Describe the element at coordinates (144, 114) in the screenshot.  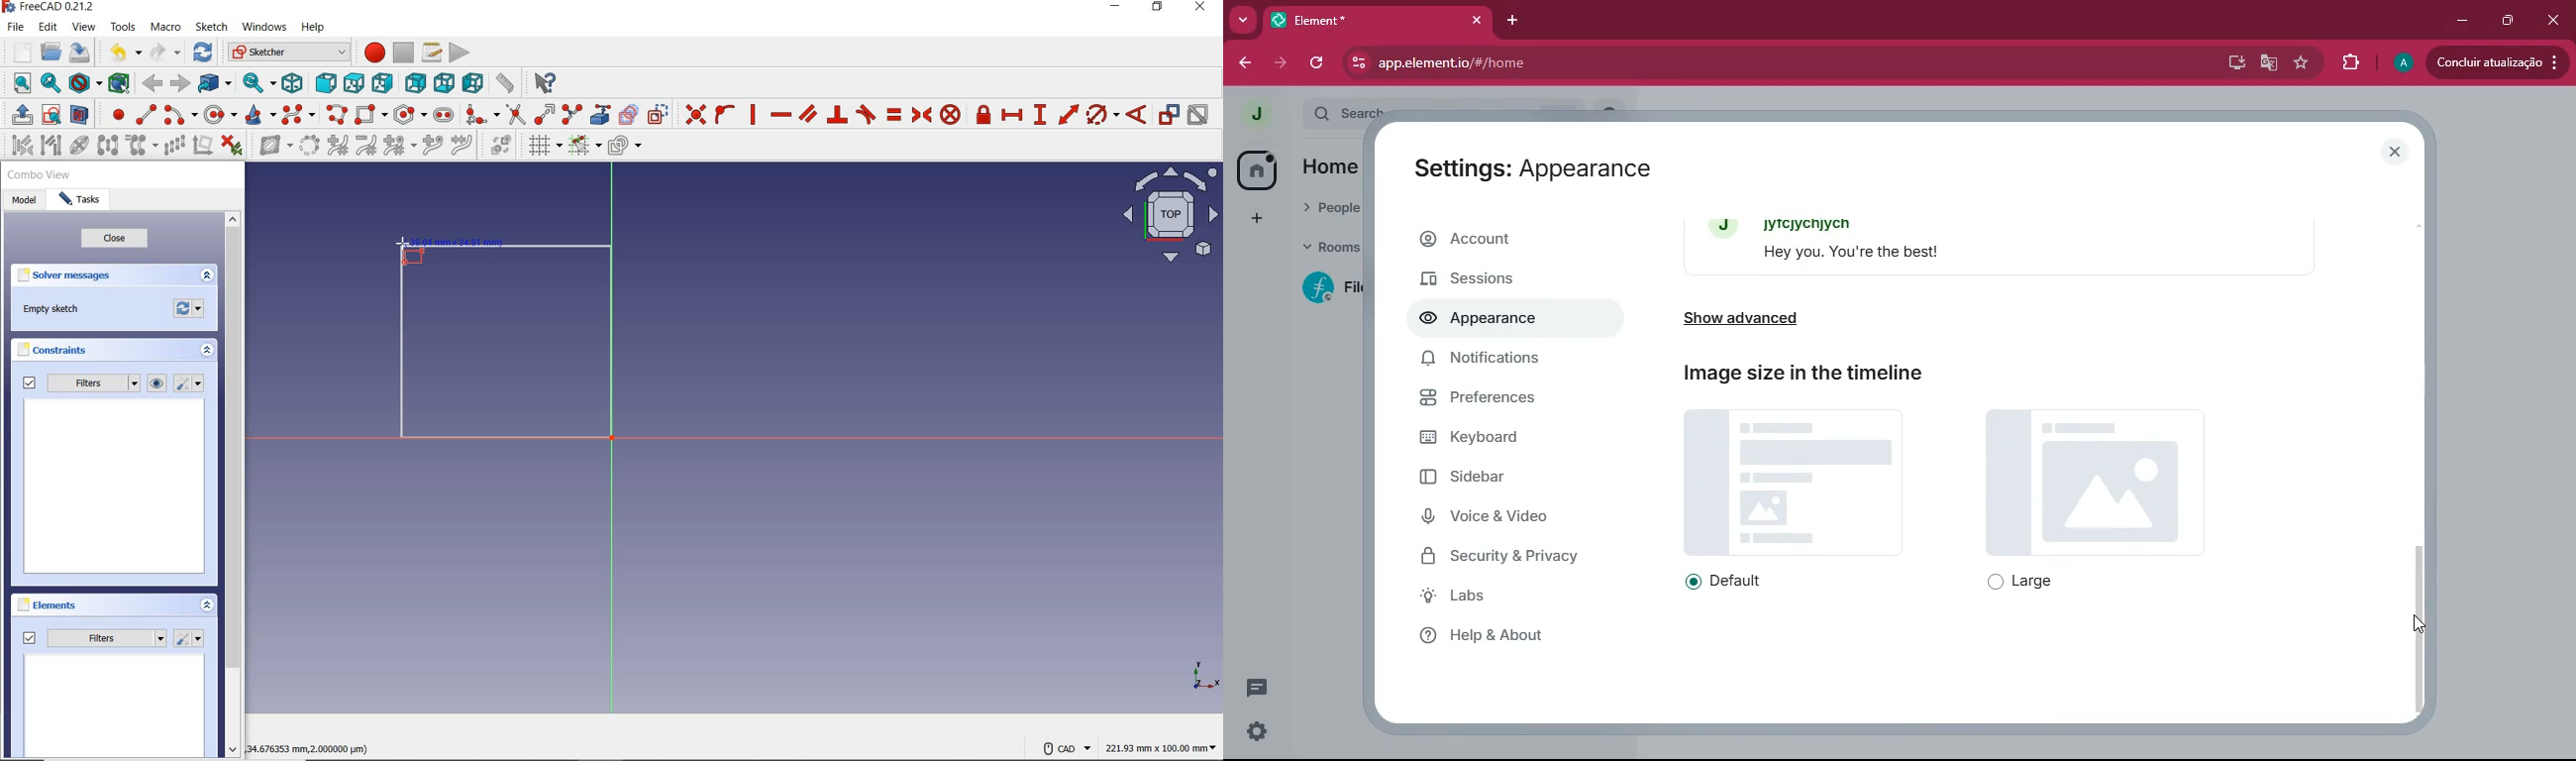
I see `create line` at that location.